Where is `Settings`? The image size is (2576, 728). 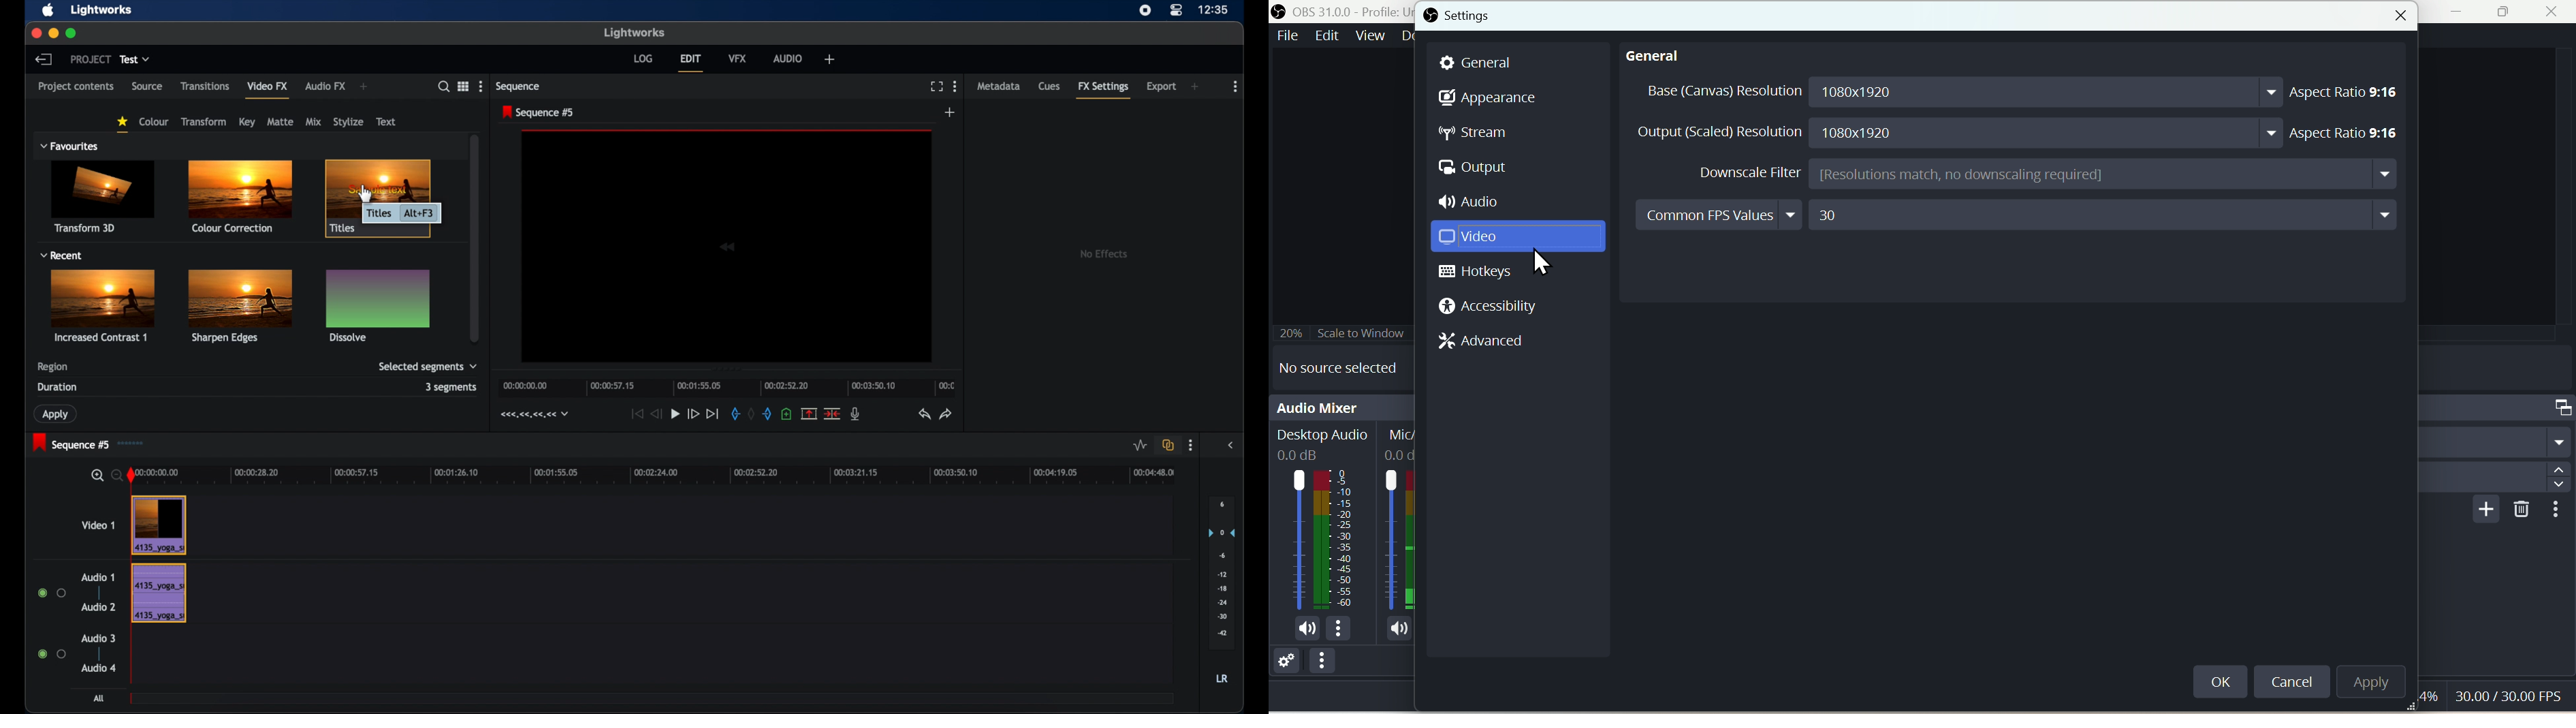 Settings is located at coordinates (1461, 15).